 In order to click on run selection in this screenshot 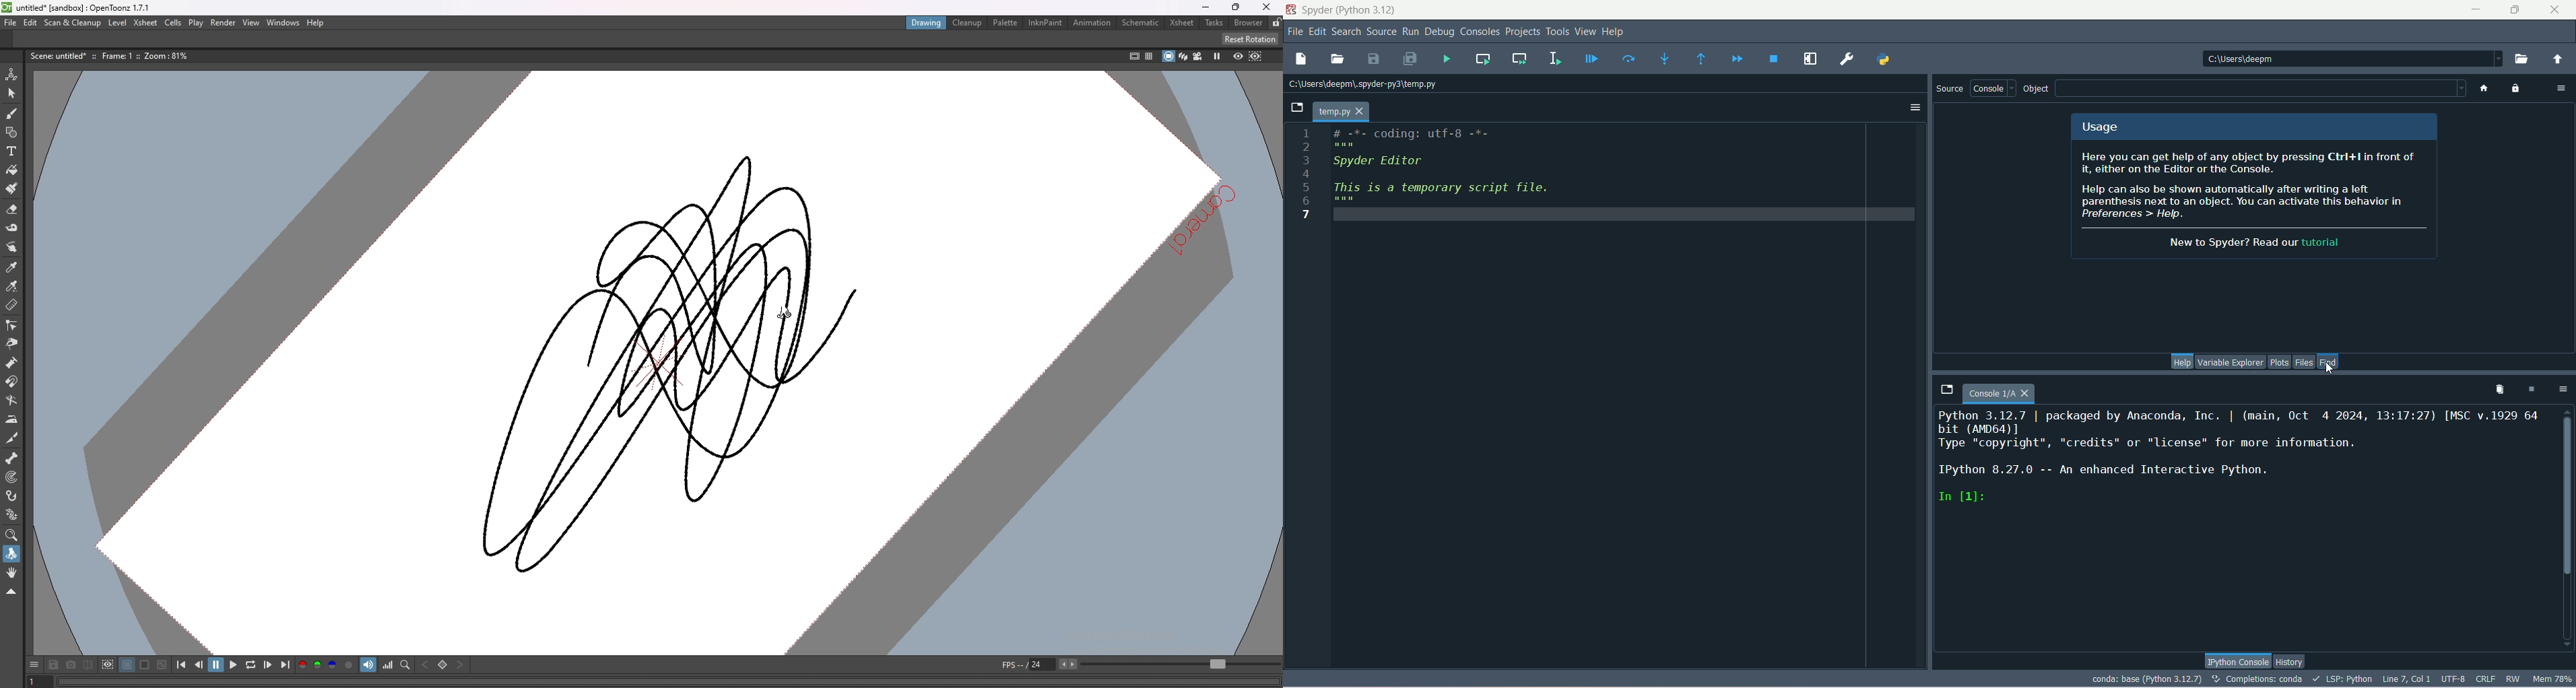, I will do `click(1556, 58)`.